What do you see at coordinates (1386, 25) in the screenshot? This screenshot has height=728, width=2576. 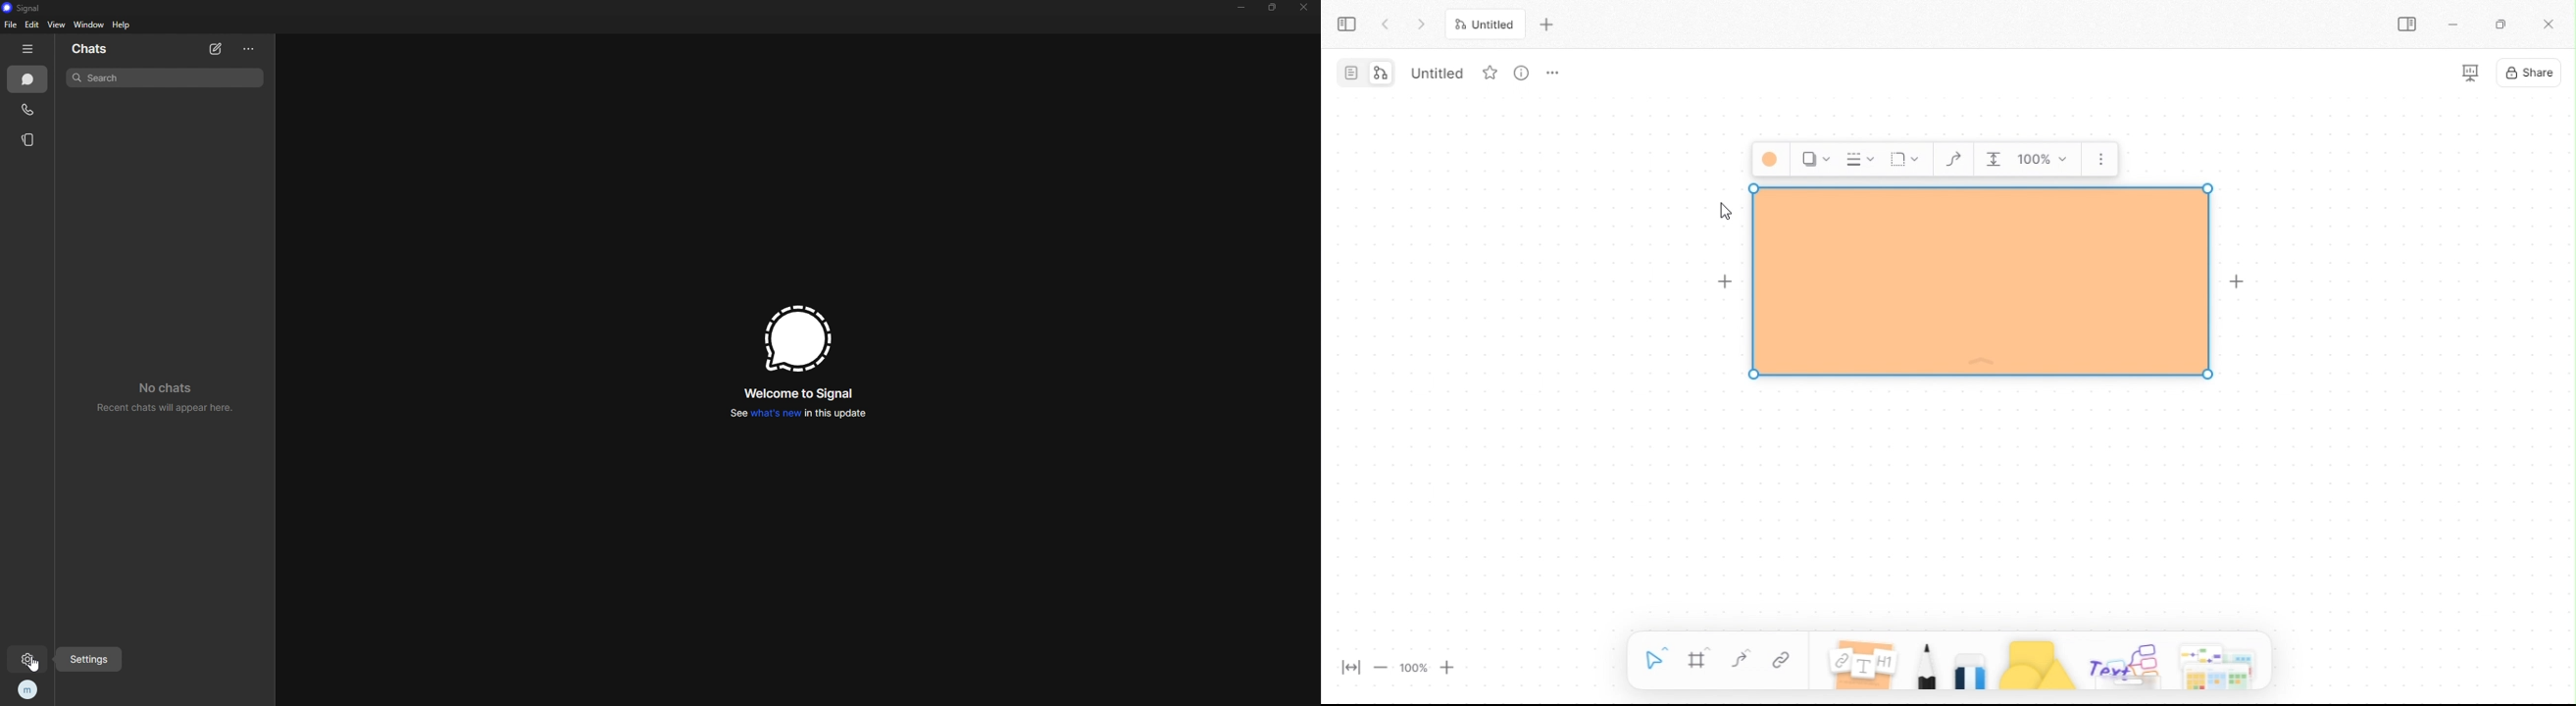 I see `prev tab` at bounding box center [1386, 25].